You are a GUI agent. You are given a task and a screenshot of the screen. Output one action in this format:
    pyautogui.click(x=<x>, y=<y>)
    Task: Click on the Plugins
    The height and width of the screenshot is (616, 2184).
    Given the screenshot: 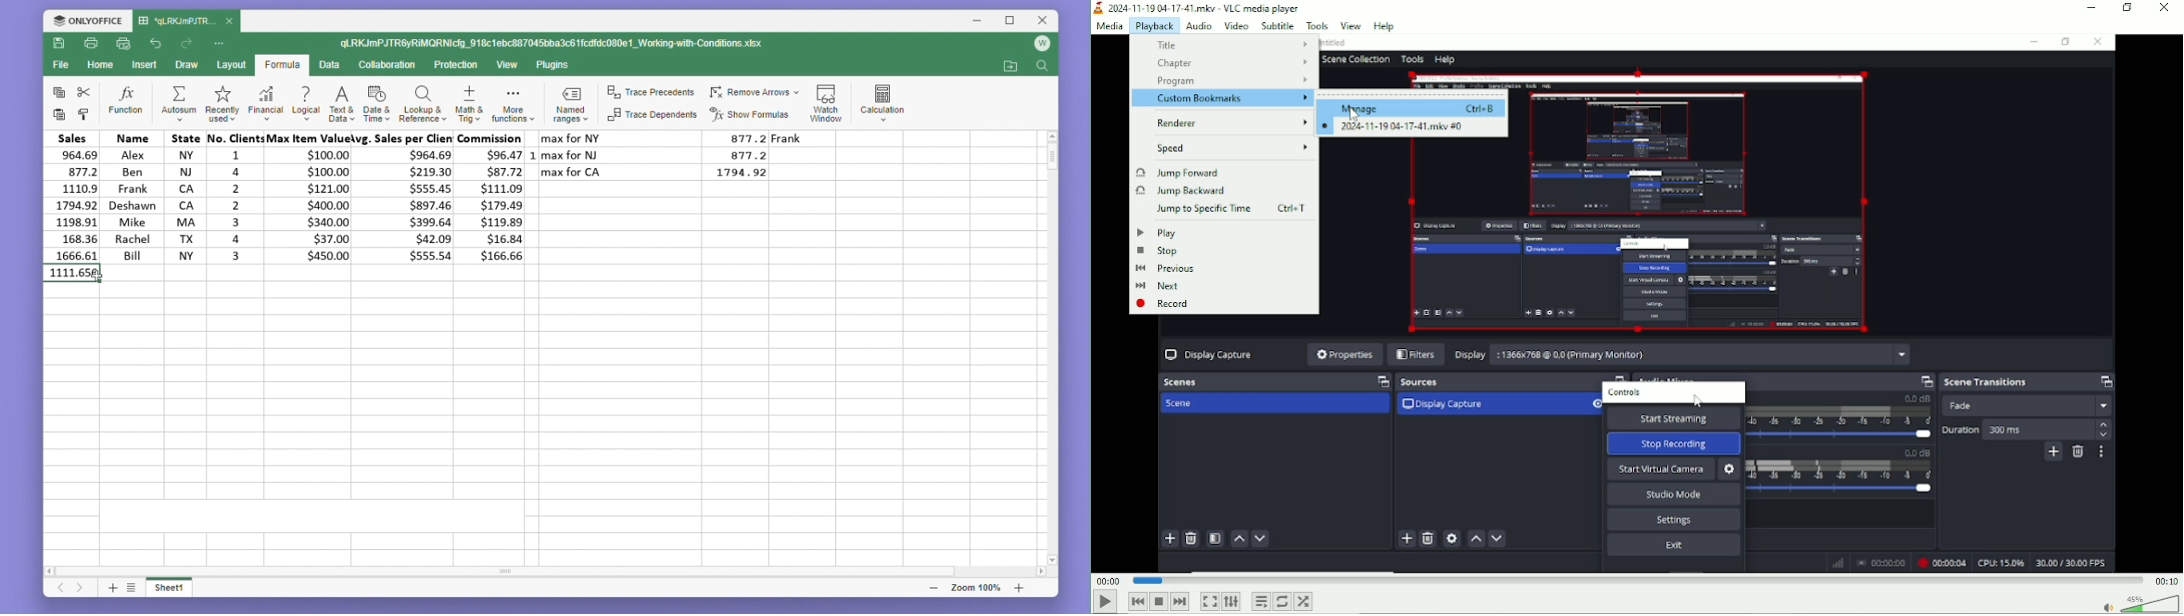 What is the action you would take?
    pyautogui.click(x=554, y=66)
    